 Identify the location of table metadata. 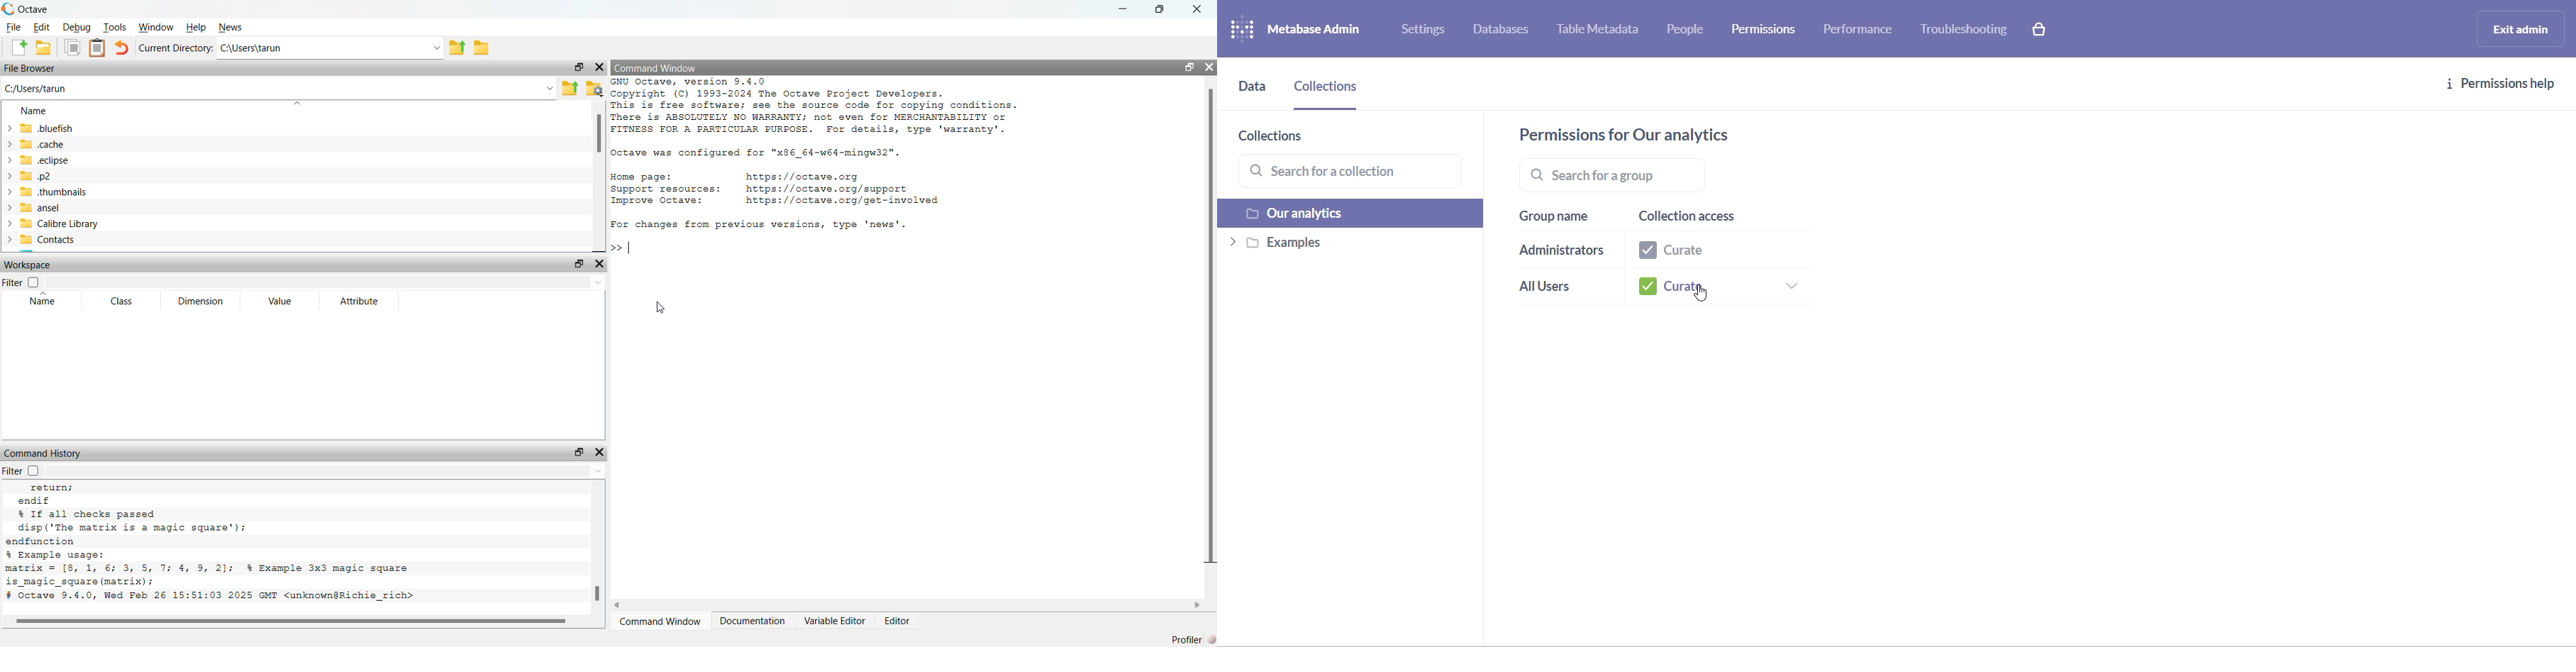
(1604, 31).